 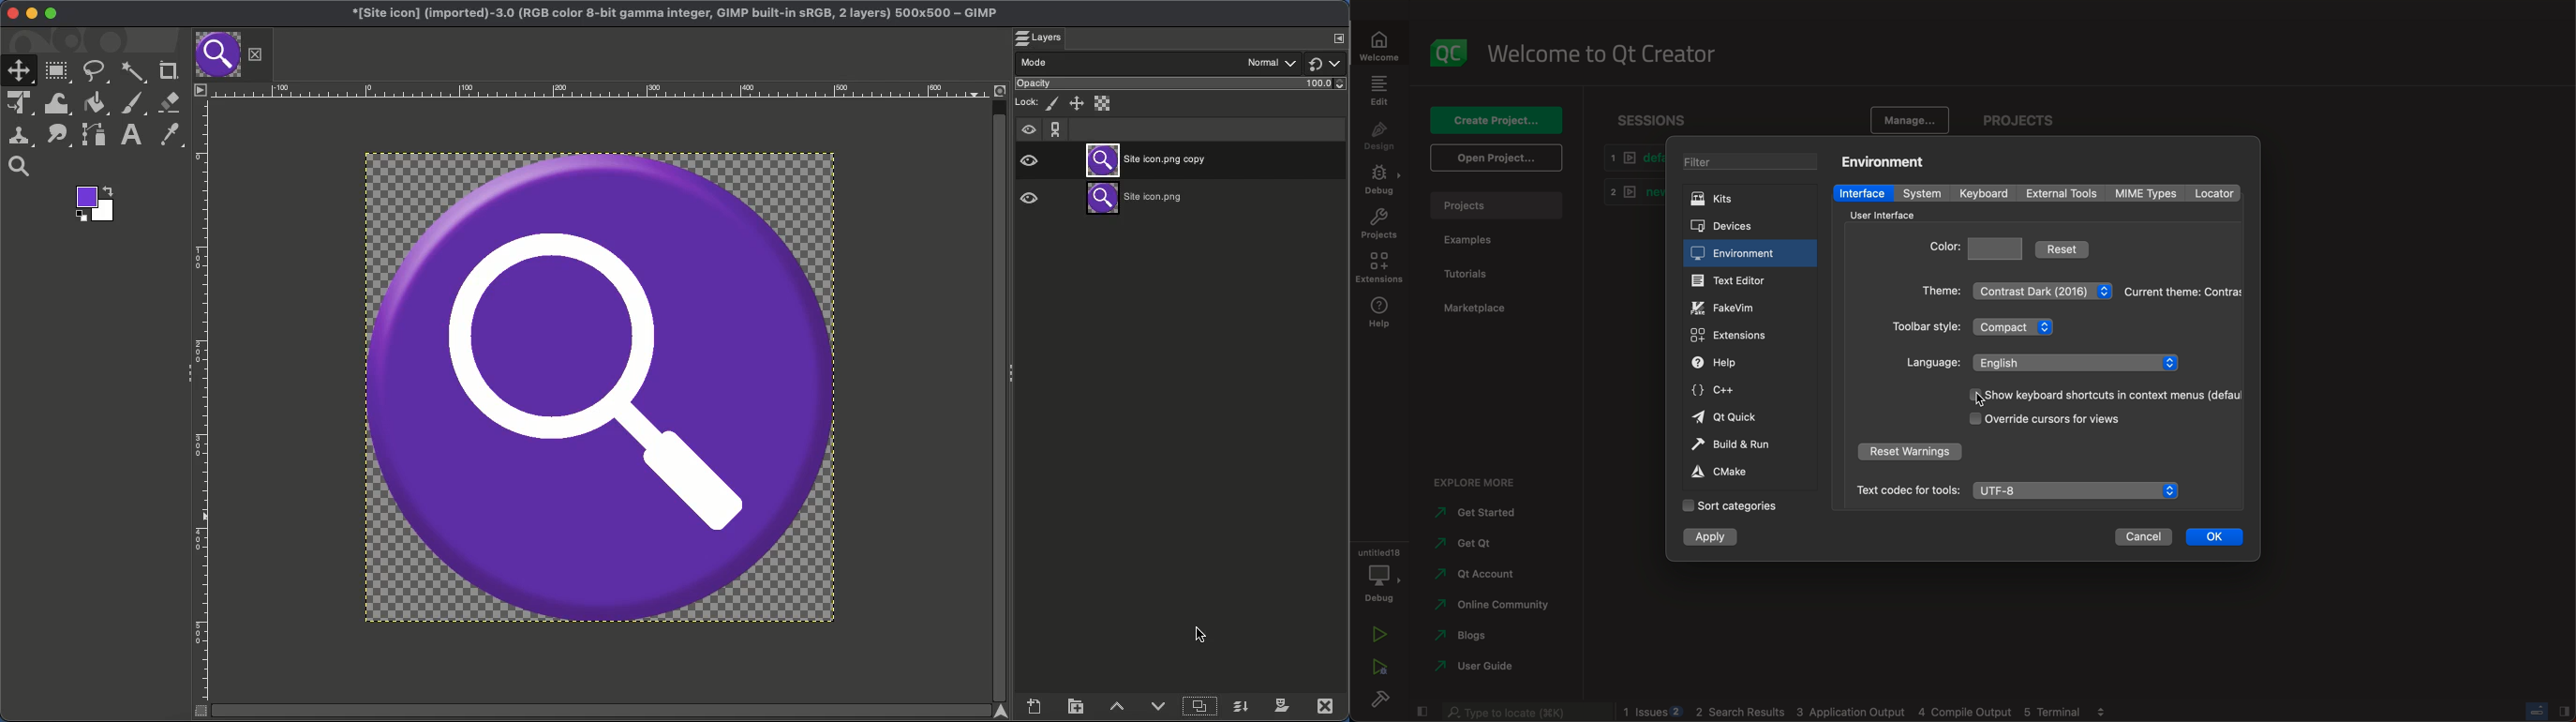 I want to click on create, so click(x=1500, y=122).